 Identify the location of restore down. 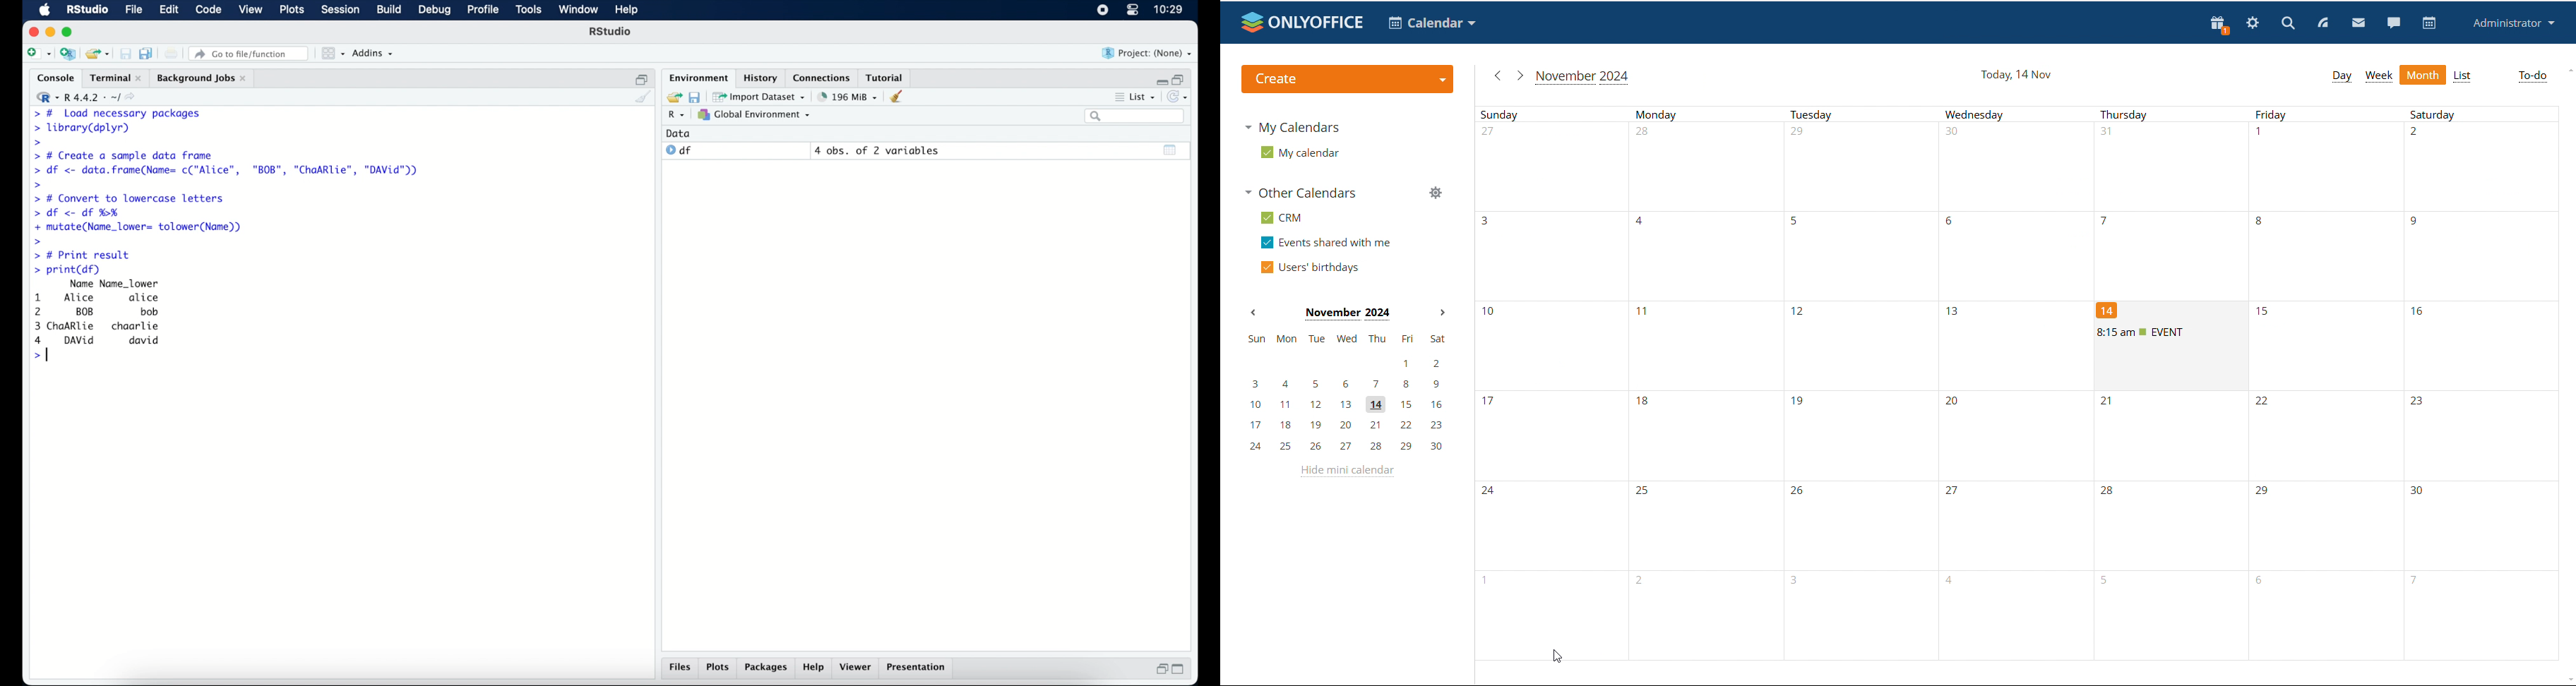
(642, 78).